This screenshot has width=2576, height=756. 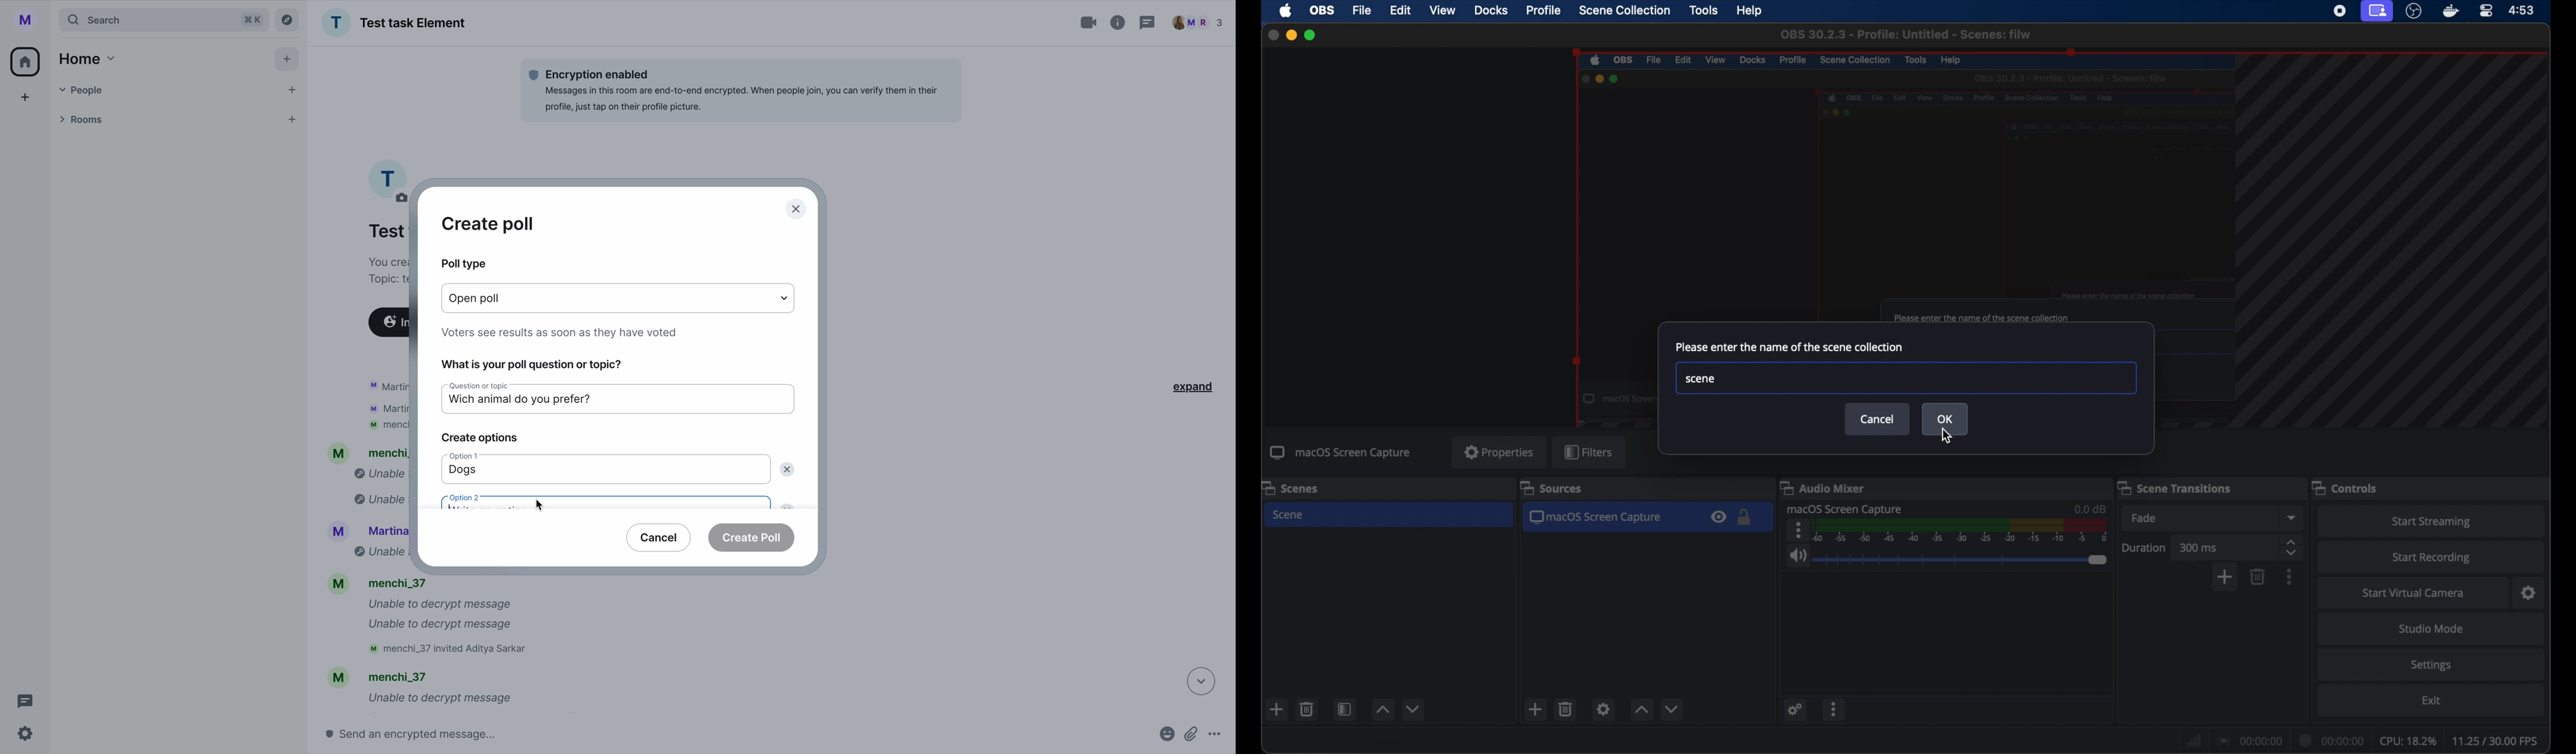 What do you see at coordinates (1905, 34) in the screenshot?
I see `OBS 30.2.3 - Profile: Untitled -Scenes : filw` at bounding box center [1905, 34].